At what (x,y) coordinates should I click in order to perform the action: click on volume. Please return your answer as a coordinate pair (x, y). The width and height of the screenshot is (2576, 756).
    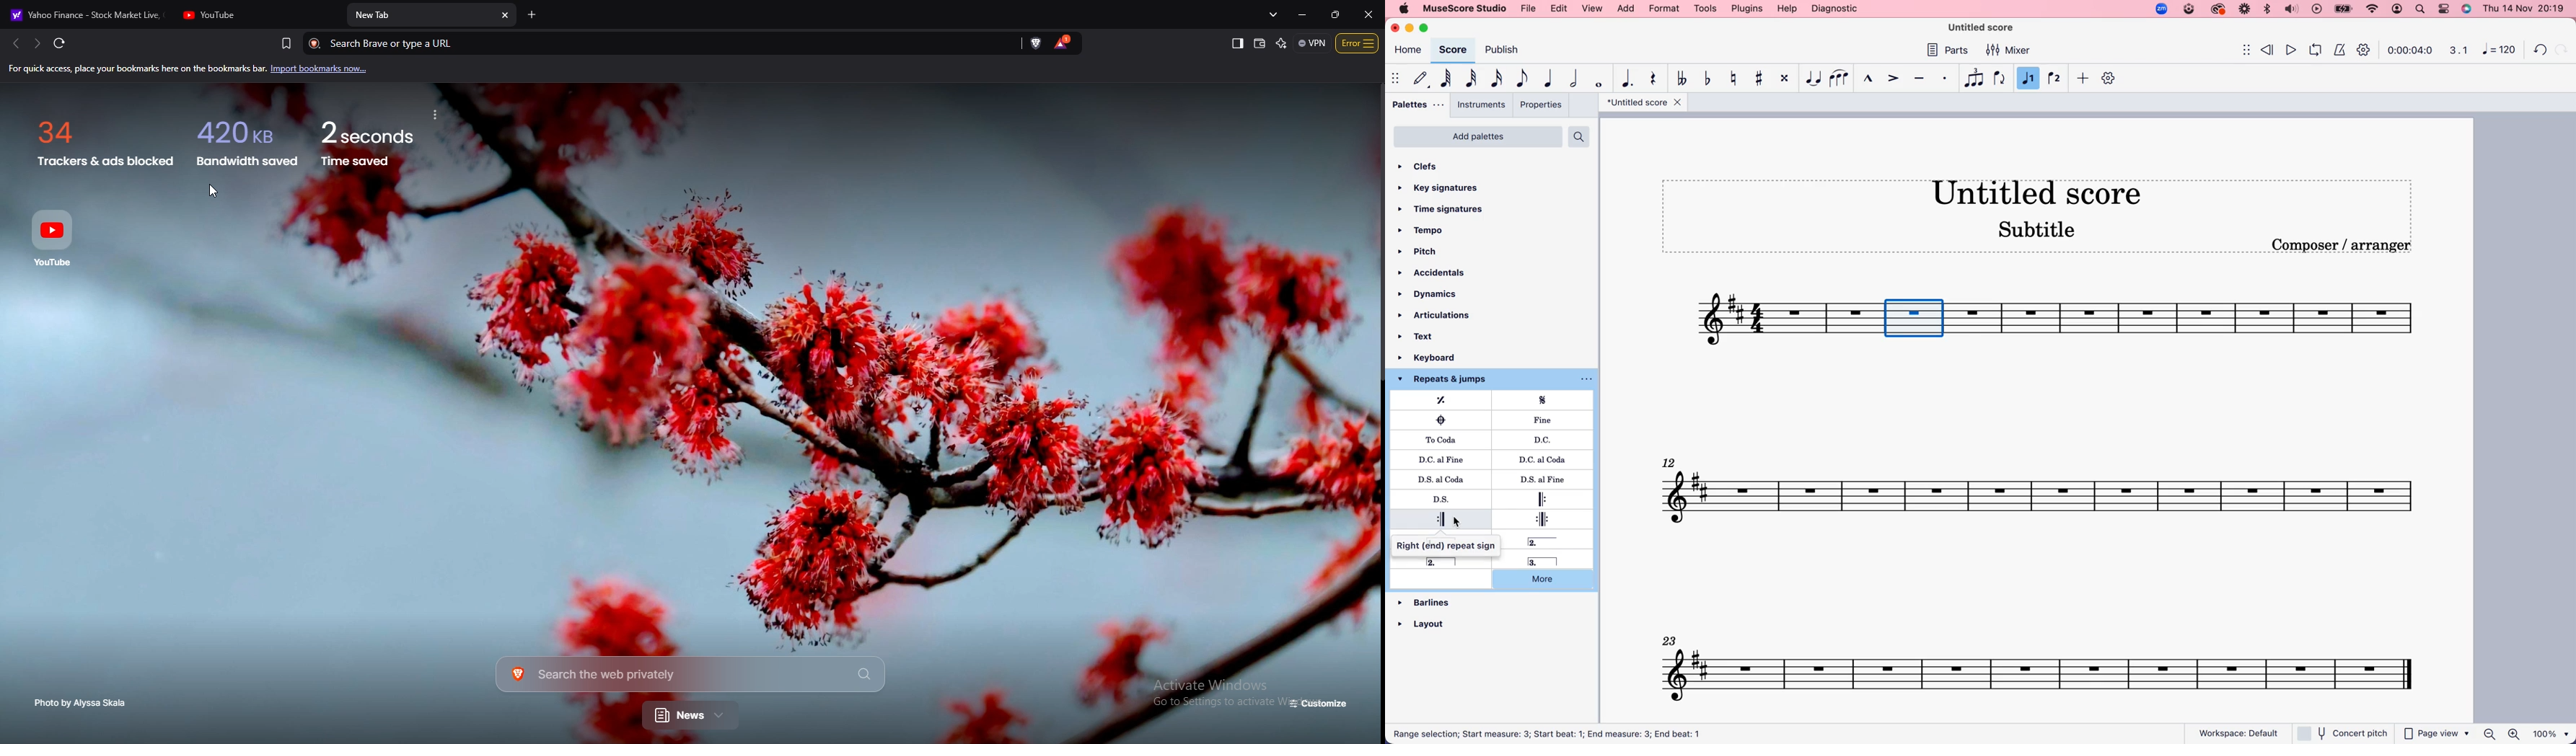
    Looking at the image, I should click on (2291, 10).